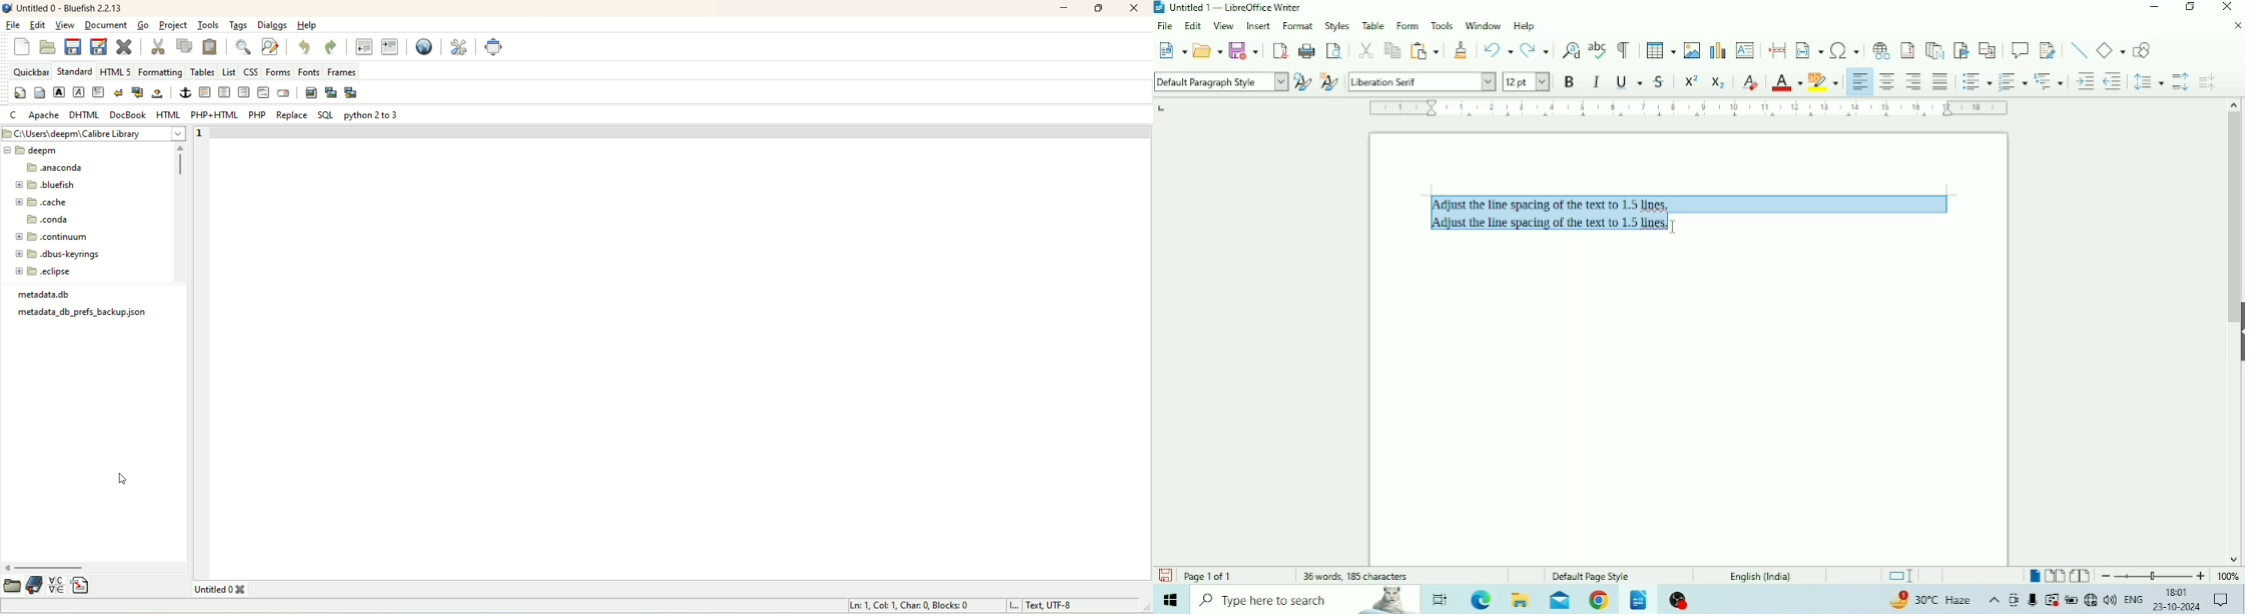 The width and height of the screenshot is (2268, 616). Describe the element at coordinates (73, 46) in the screenshot. I see `save current file` at that location.